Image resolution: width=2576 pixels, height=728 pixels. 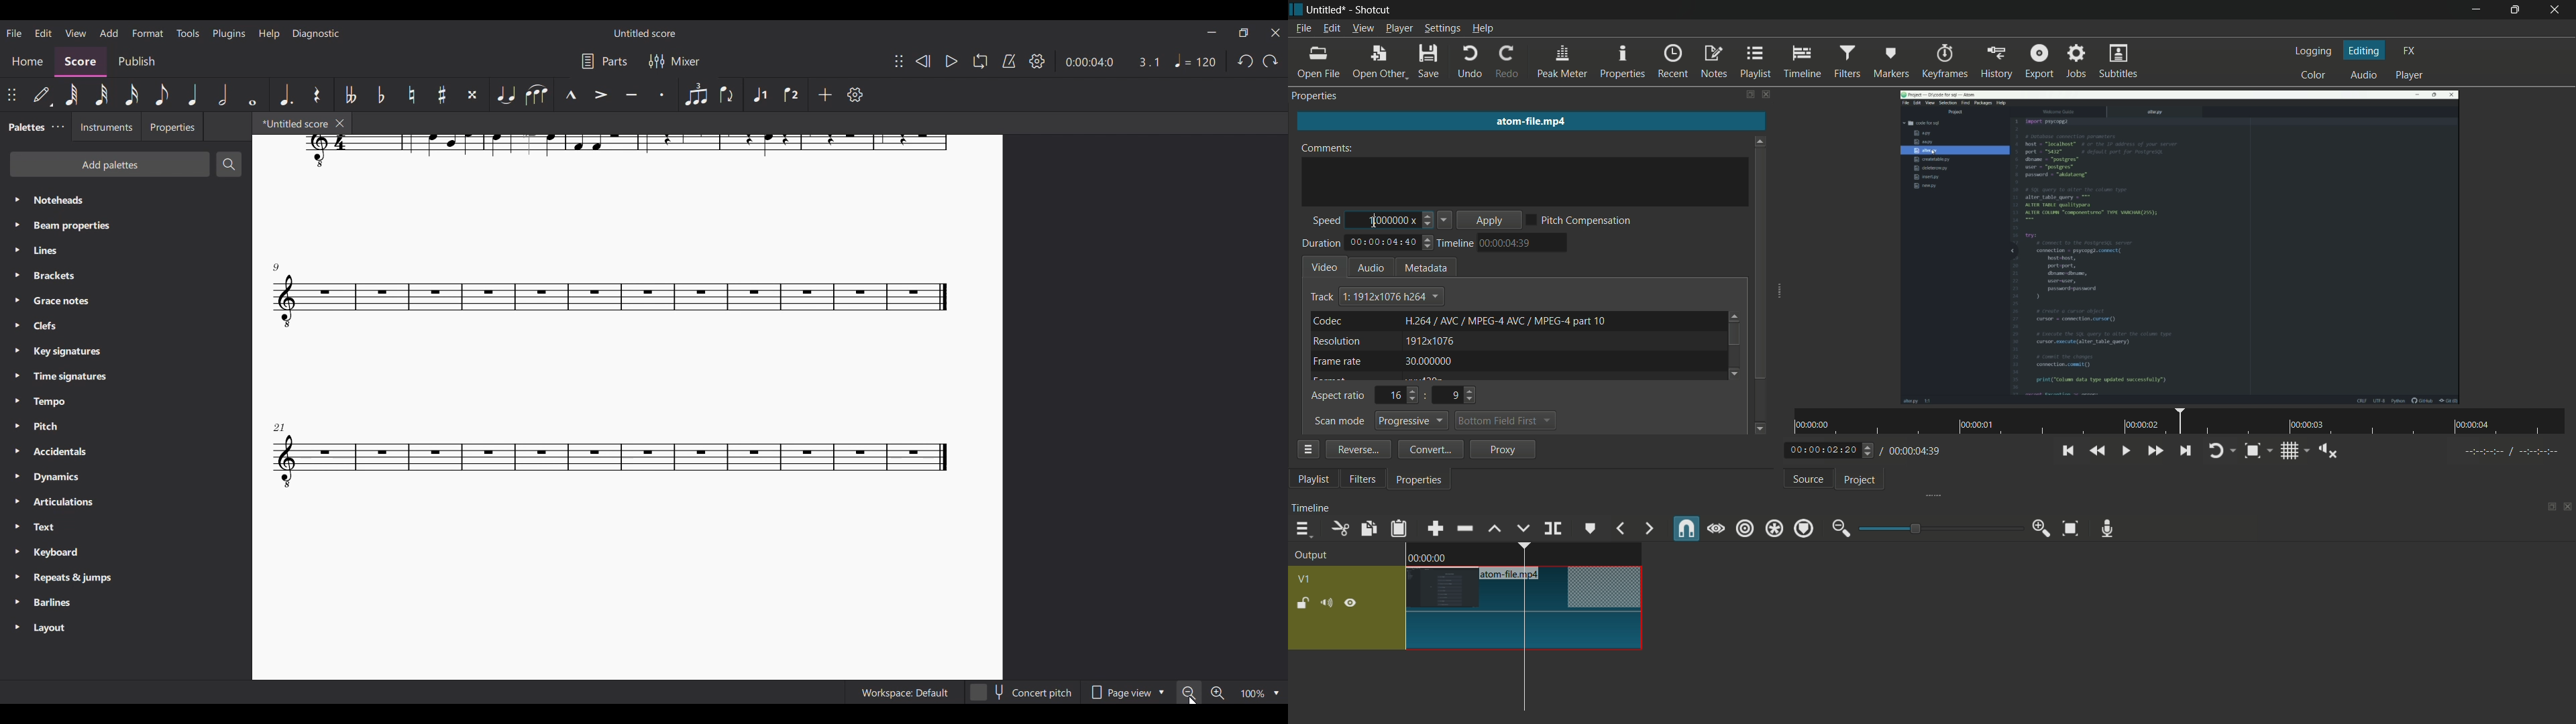 What do you see at coordinates (1009, 61) in the screenshot?
I see `Metronome` at bounding box center [1009, 61].